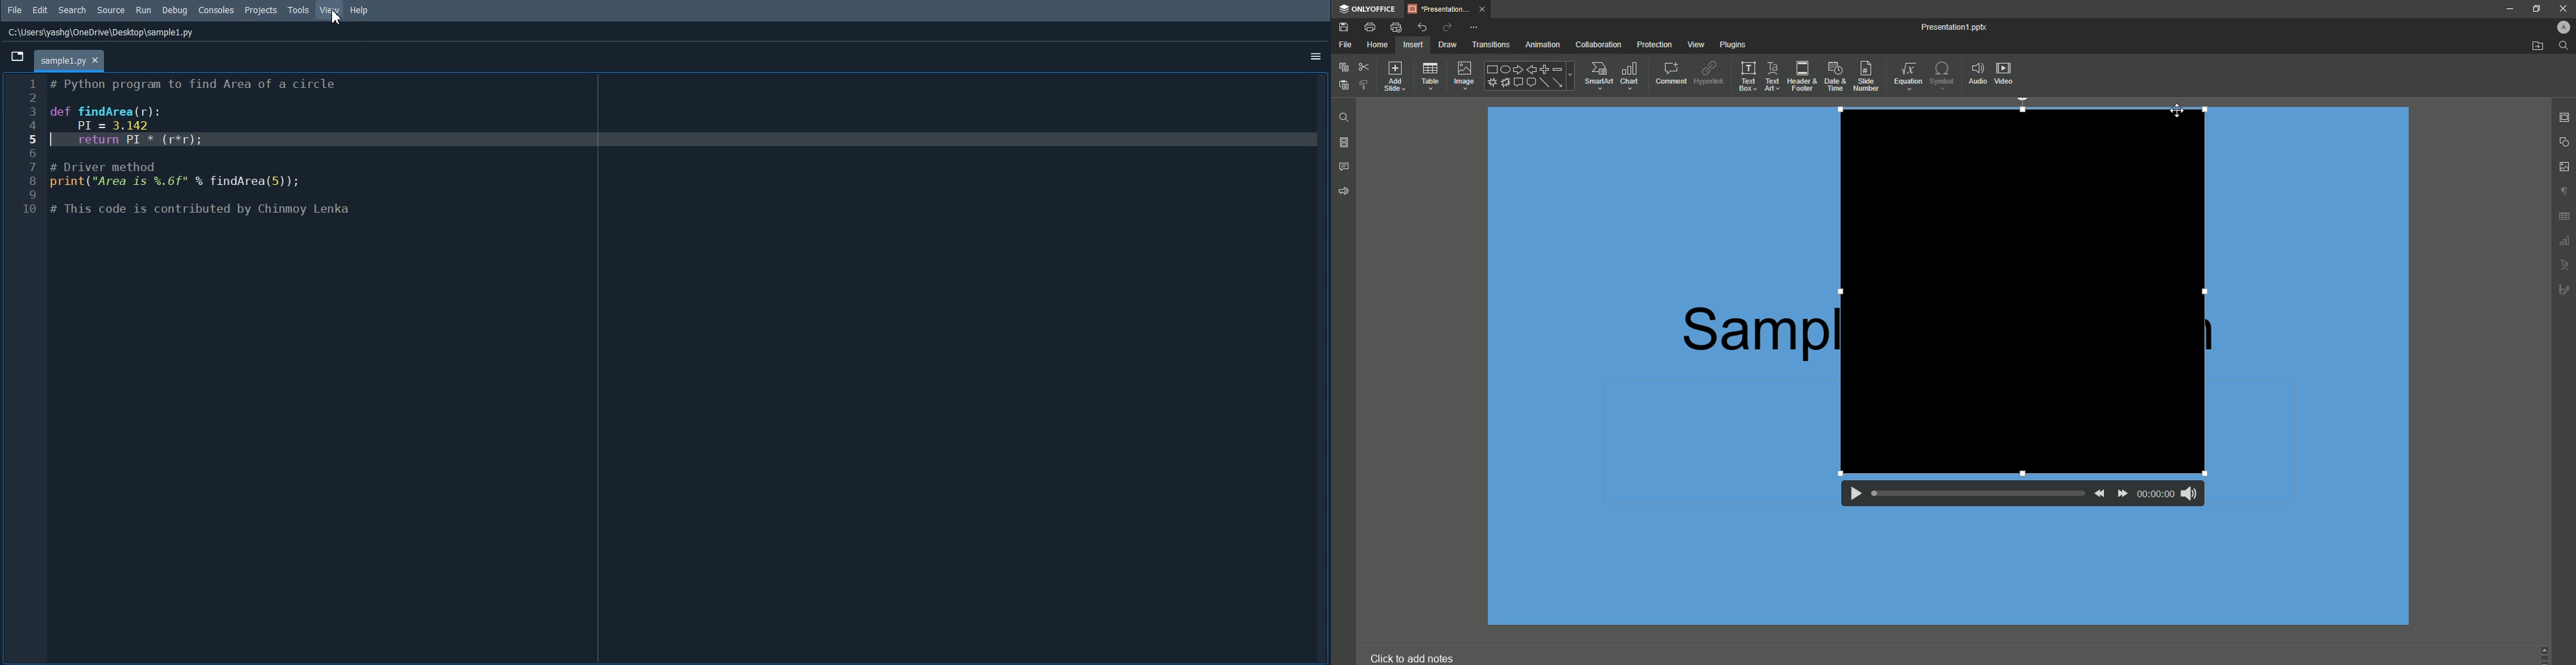  I want to click on Shape Options, so click(1529, 76).